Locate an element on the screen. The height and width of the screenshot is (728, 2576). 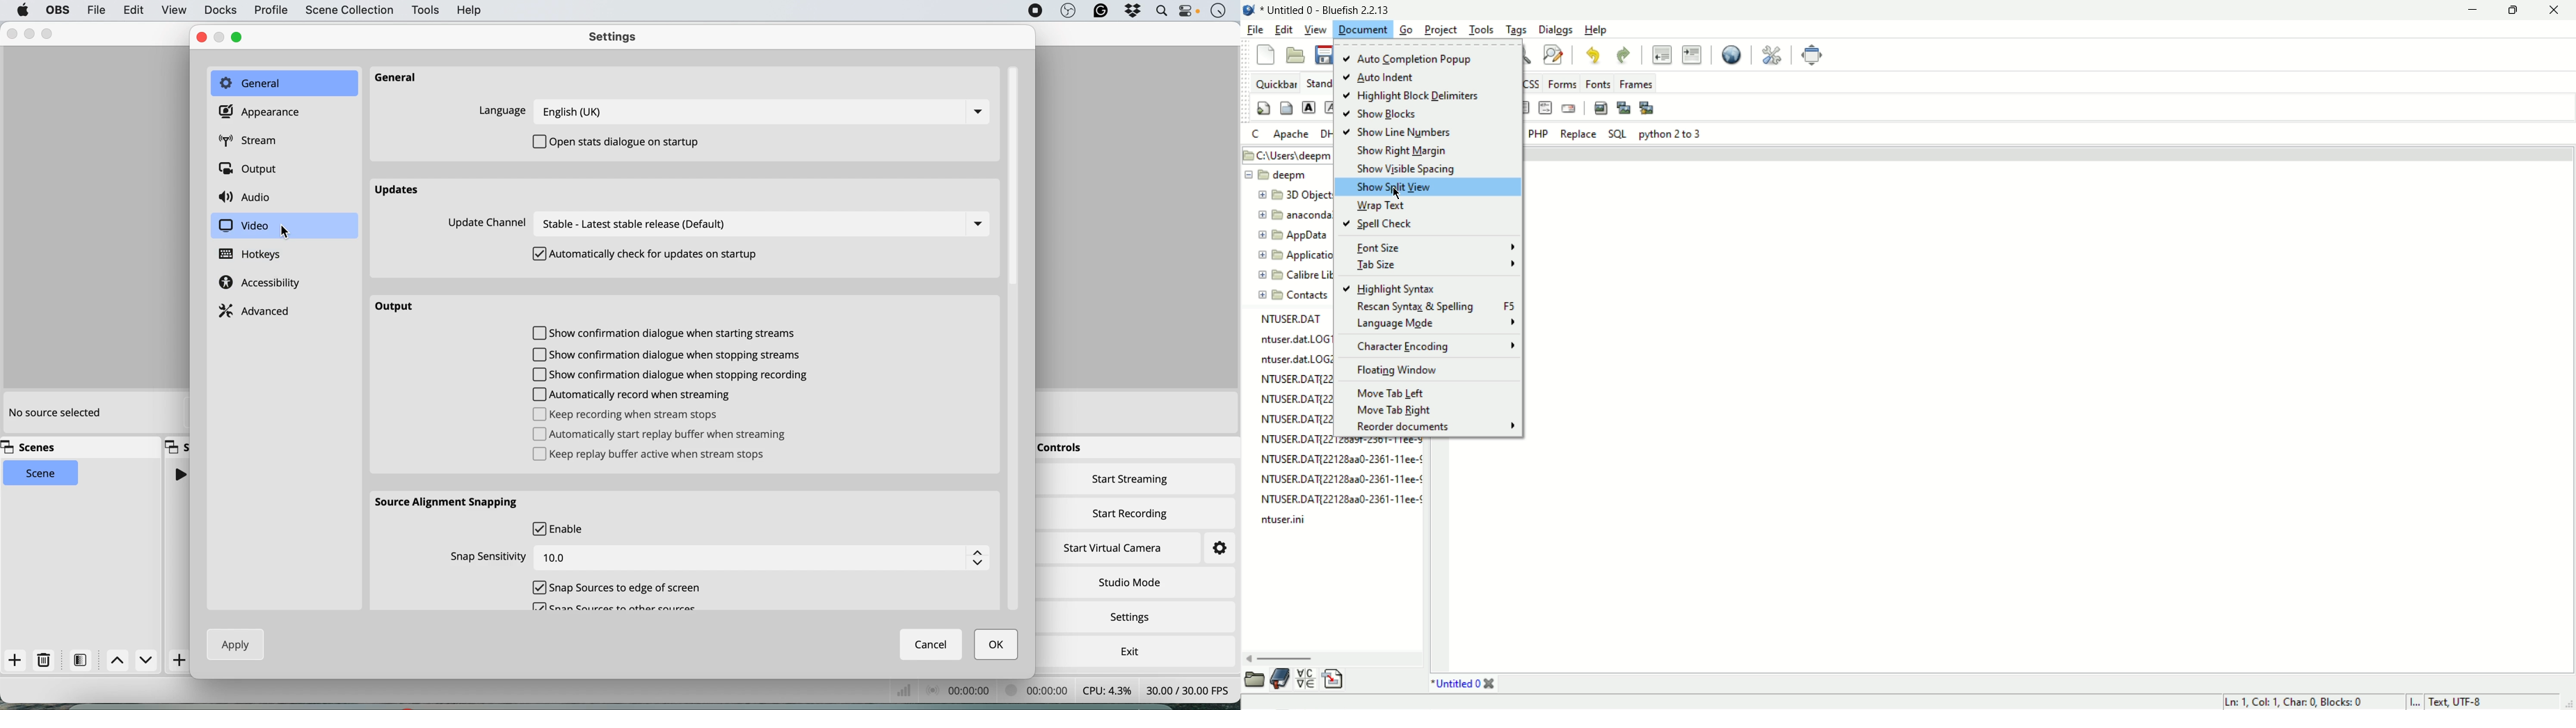
Ln 1, Col 1, Char 0, Blocks:0 is located at coordinates (2305, 702).